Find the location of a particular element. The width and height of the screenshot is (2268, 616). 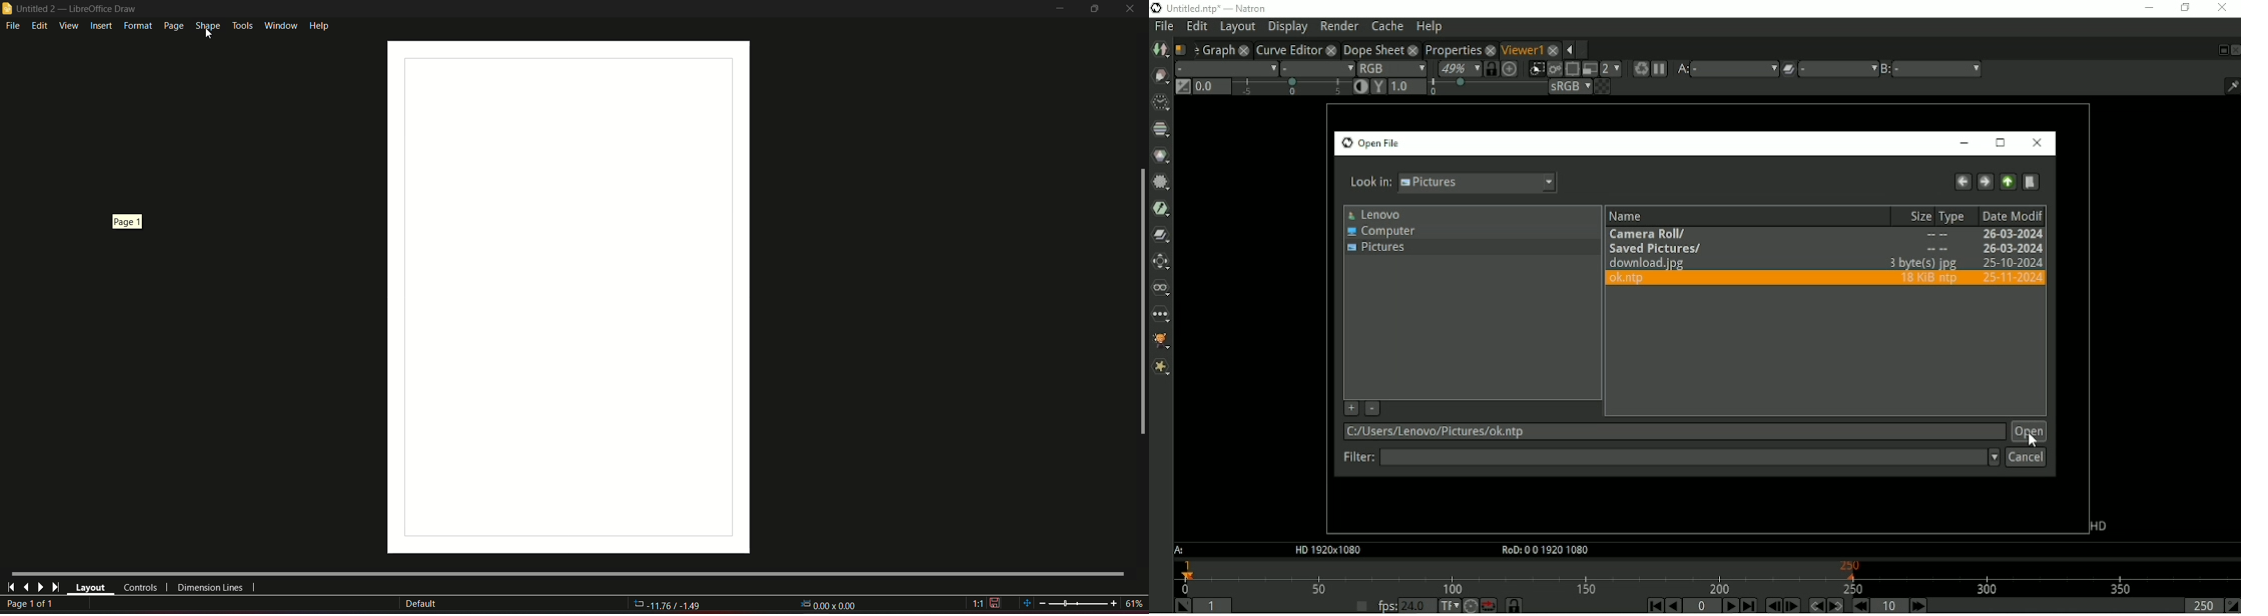

Horizontal scroll bar is located at coordinates (567, 572).